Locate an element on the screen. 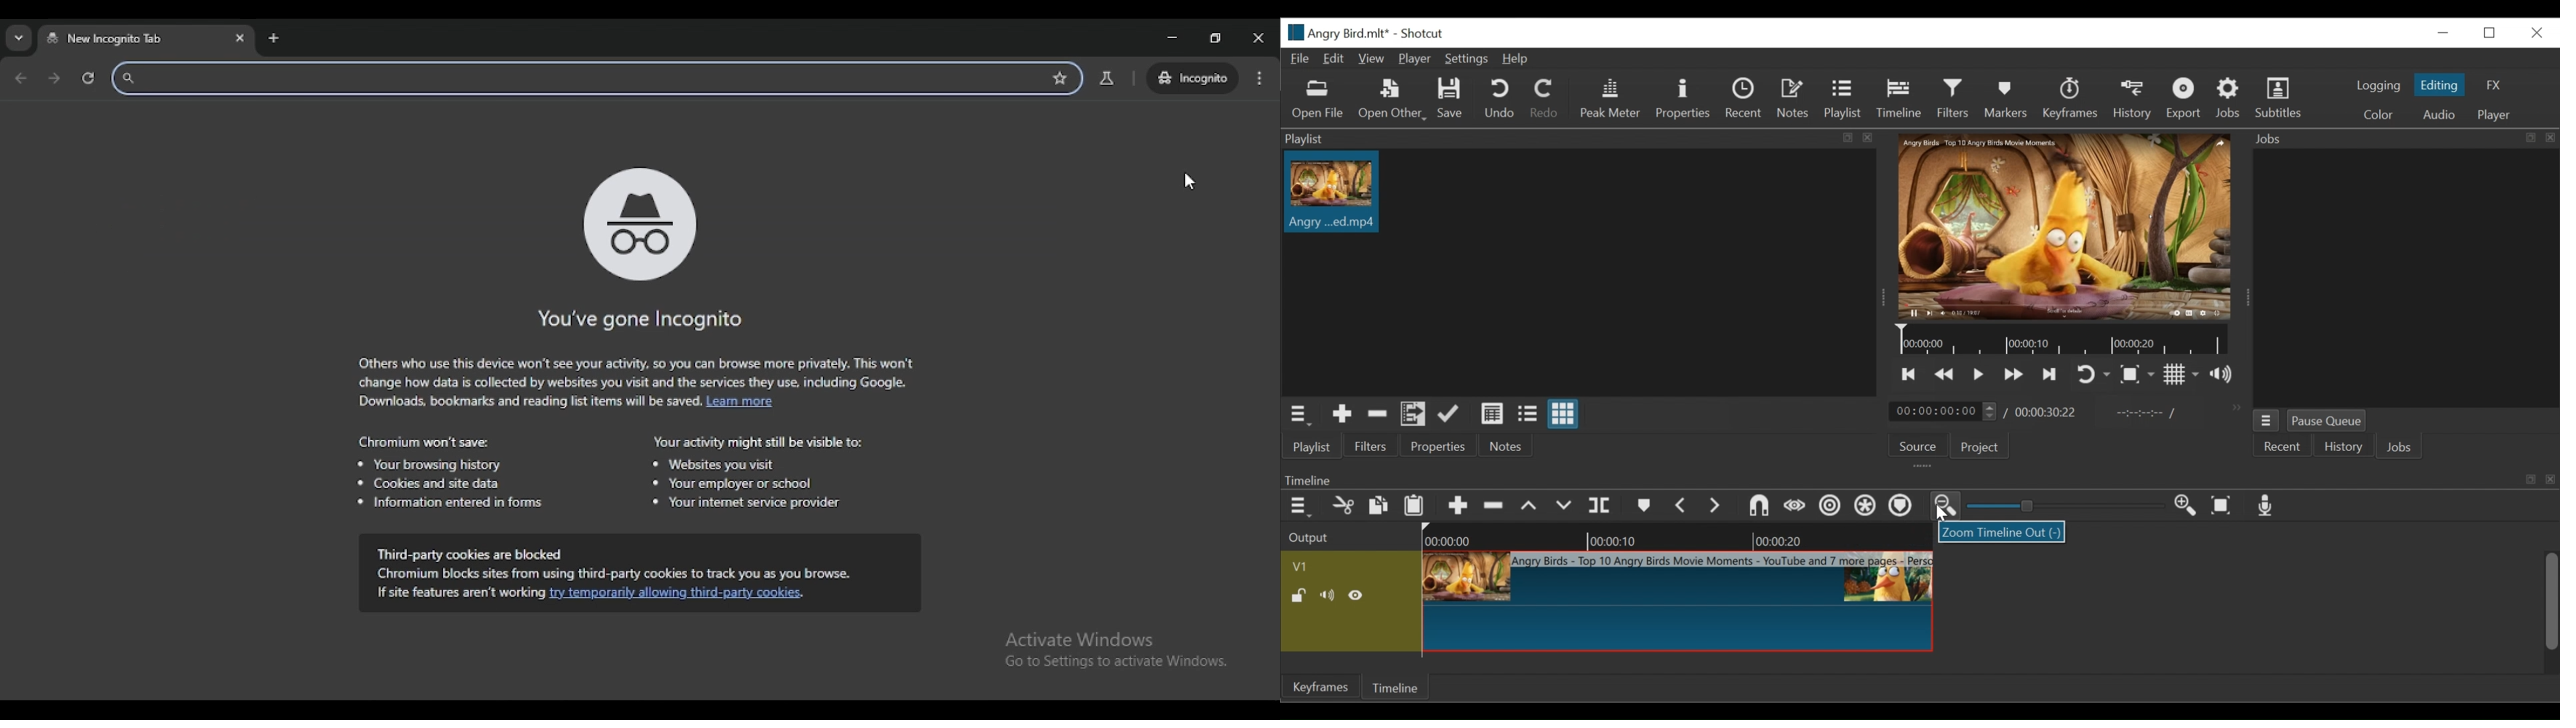  Properties is located at coordinates (1439, 445).